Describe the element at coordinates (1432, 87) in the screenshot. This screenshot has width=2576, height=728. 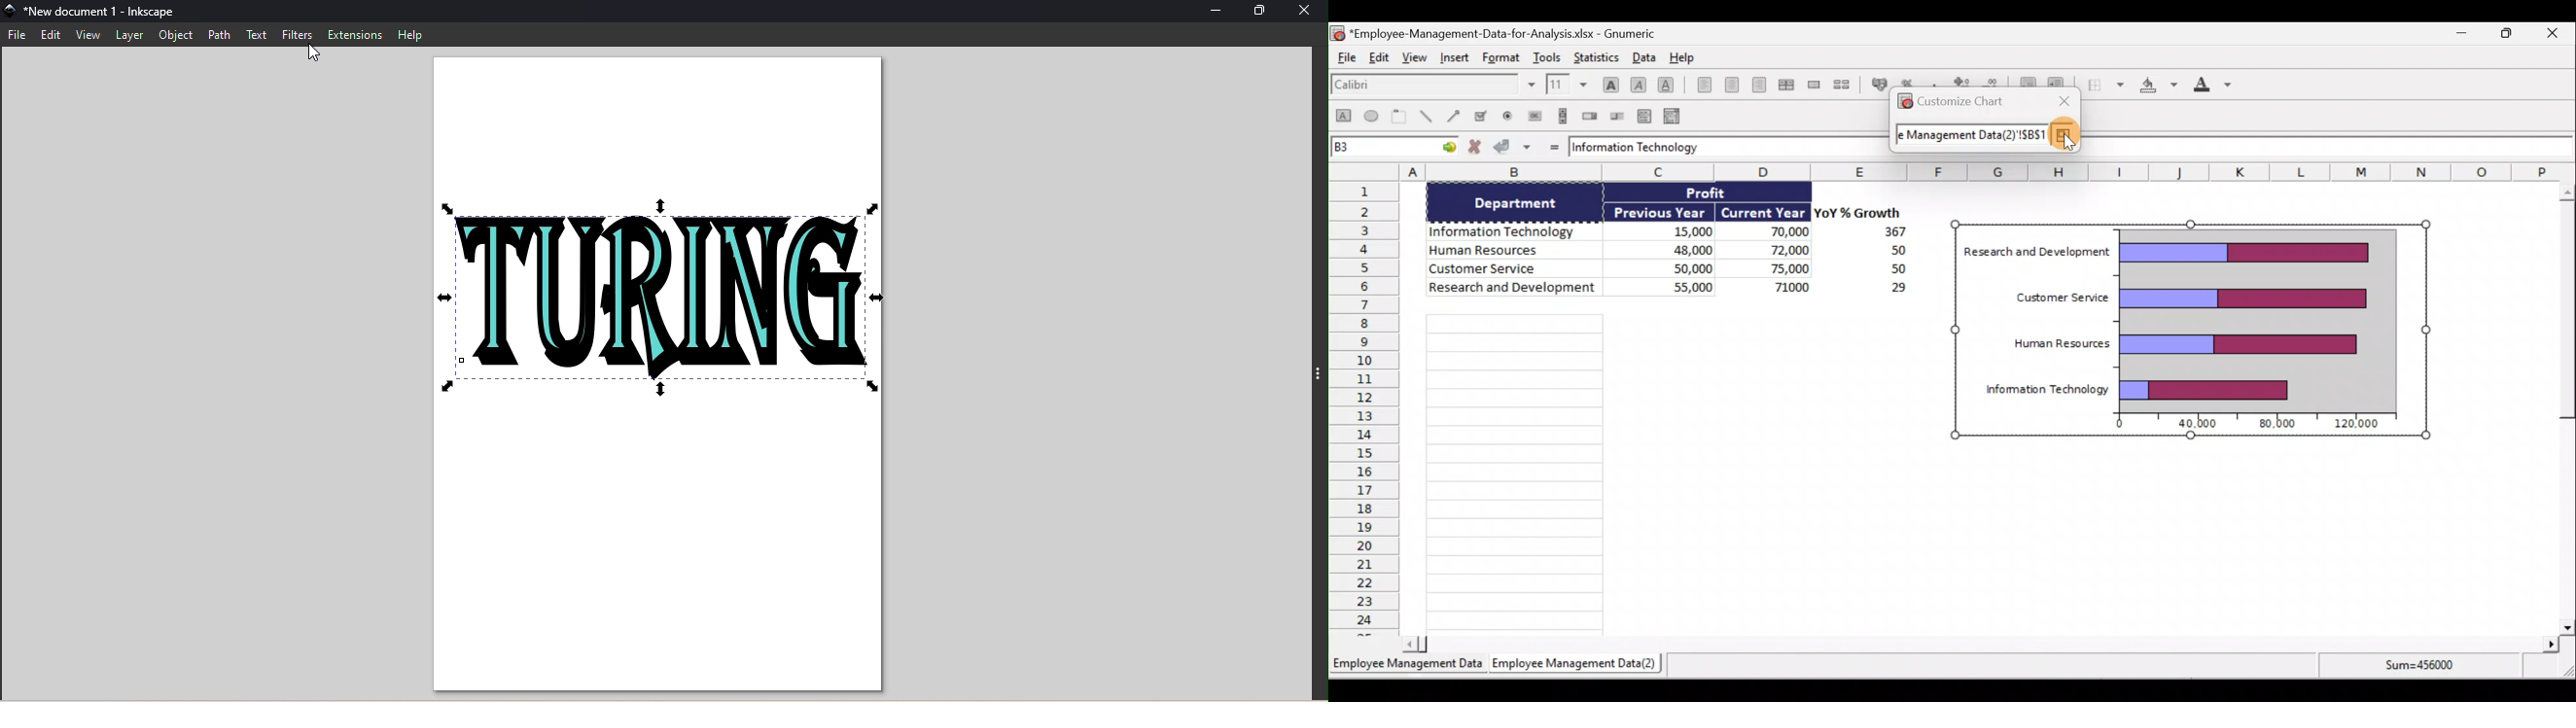
I see `Font name Calibri` at that location.